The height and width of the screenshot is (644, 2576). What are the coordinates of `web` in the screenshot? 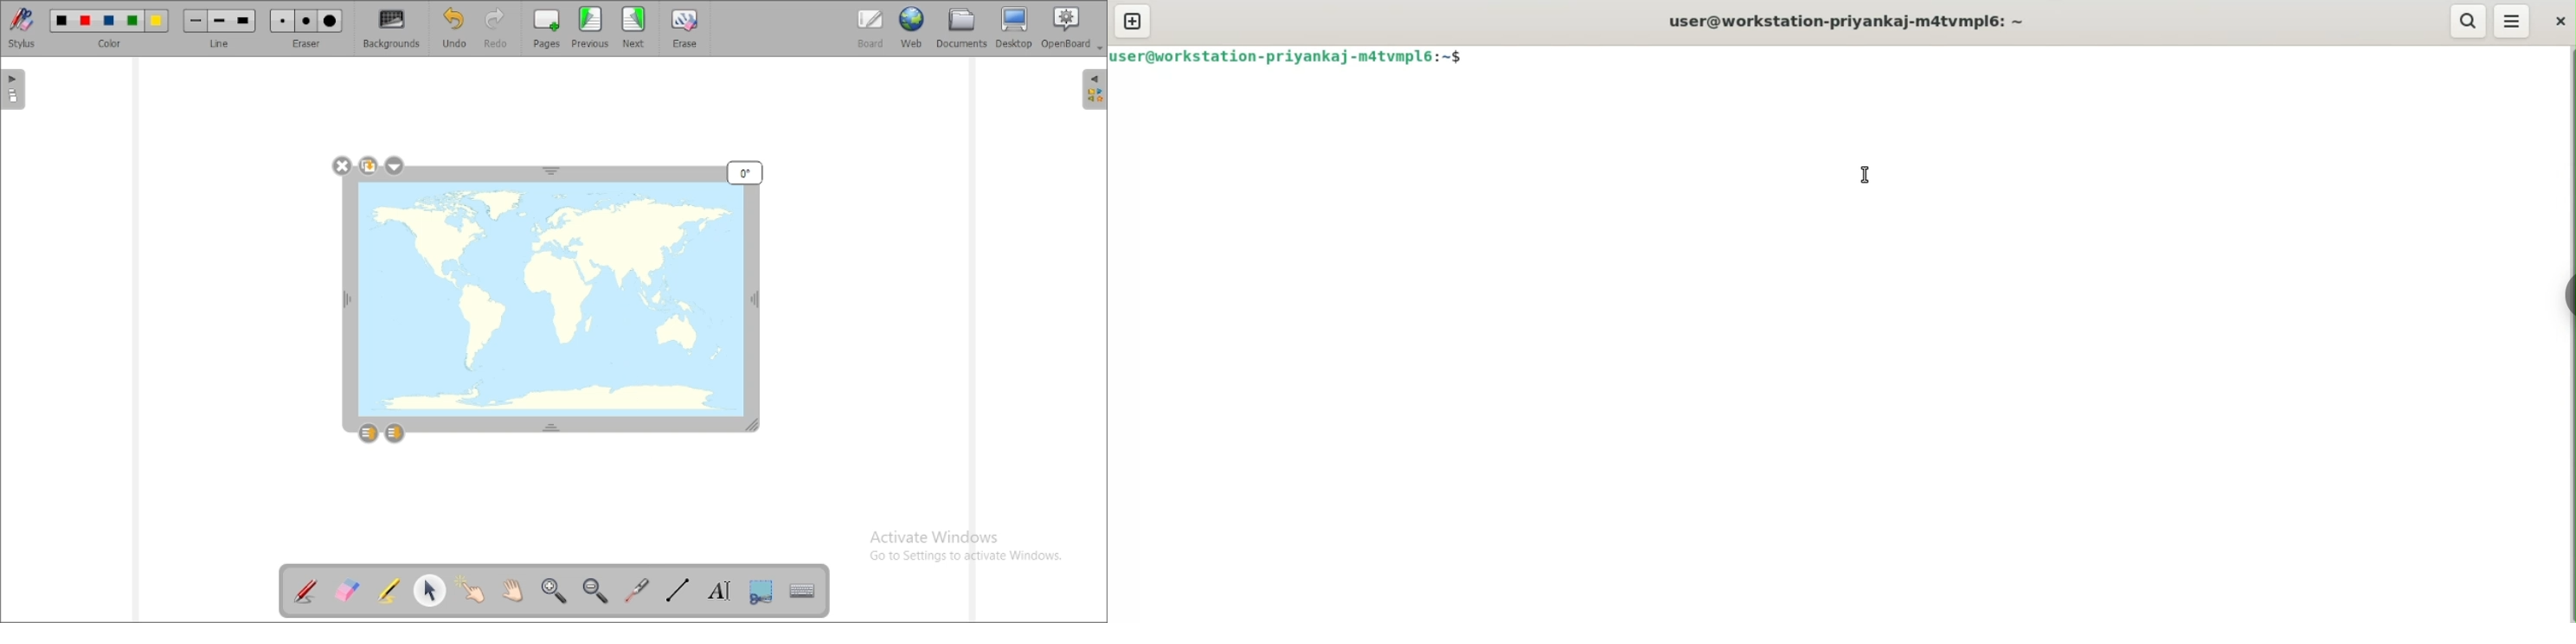 It's located at (912, 28).